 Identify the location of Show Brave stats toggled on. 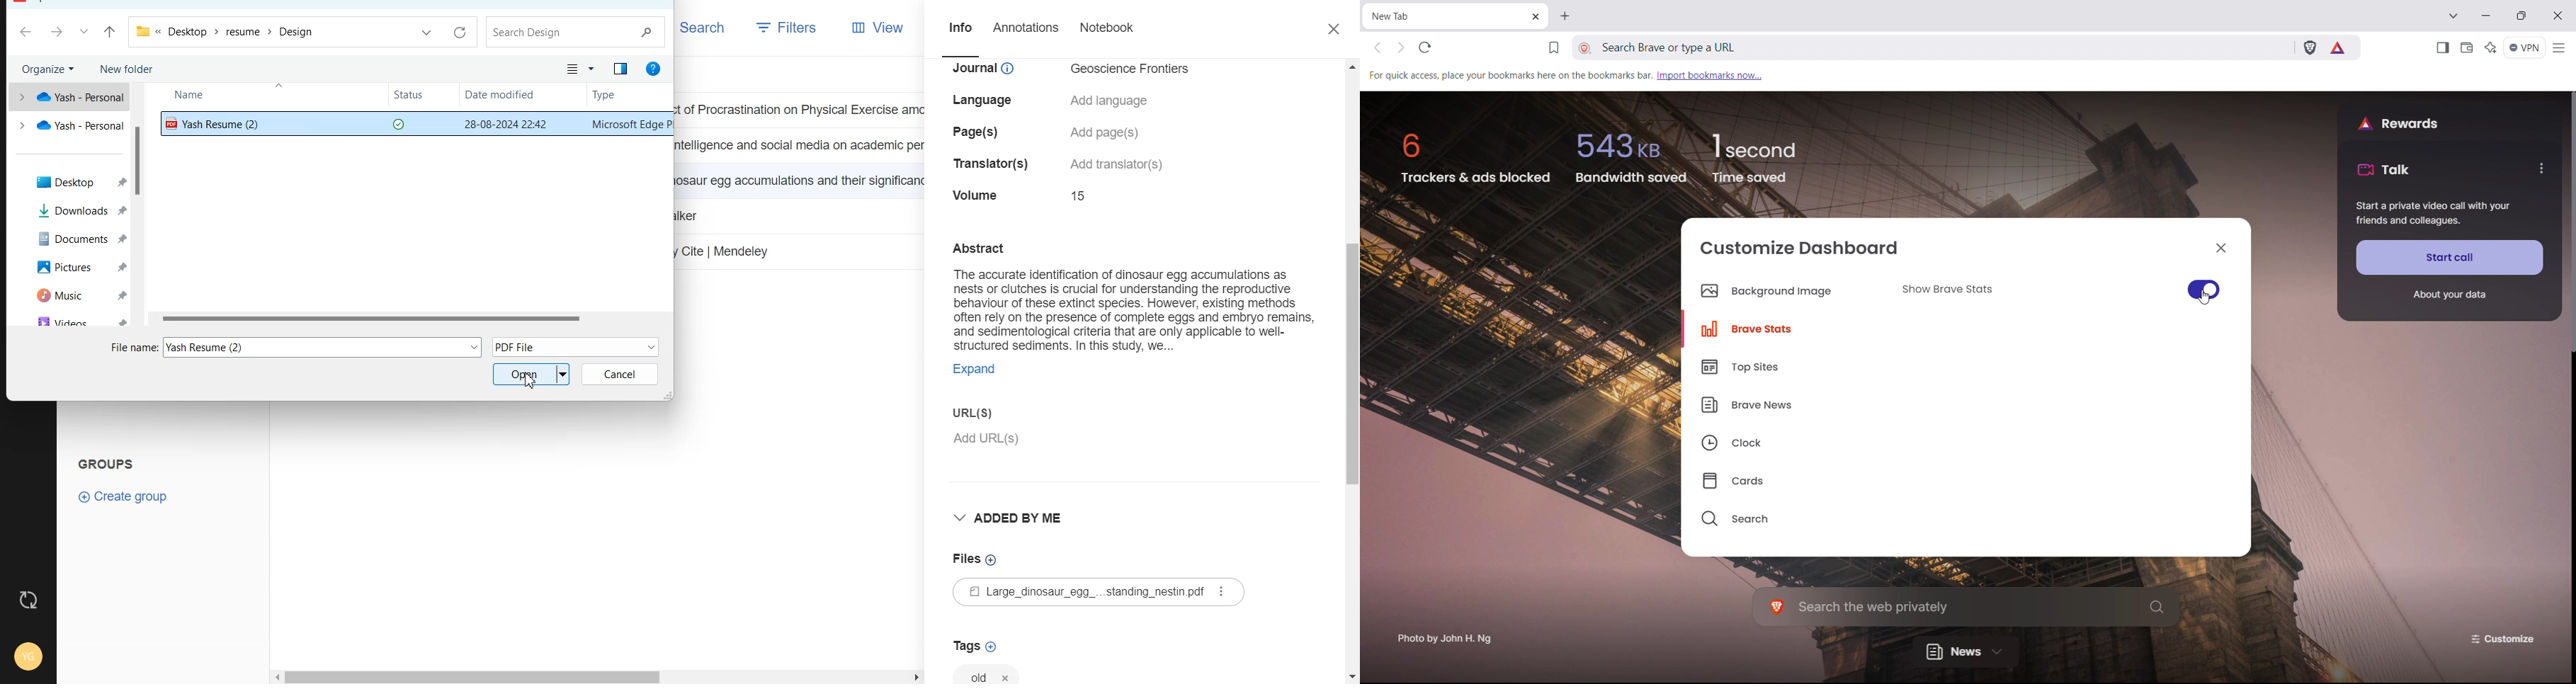
(2058, 290).